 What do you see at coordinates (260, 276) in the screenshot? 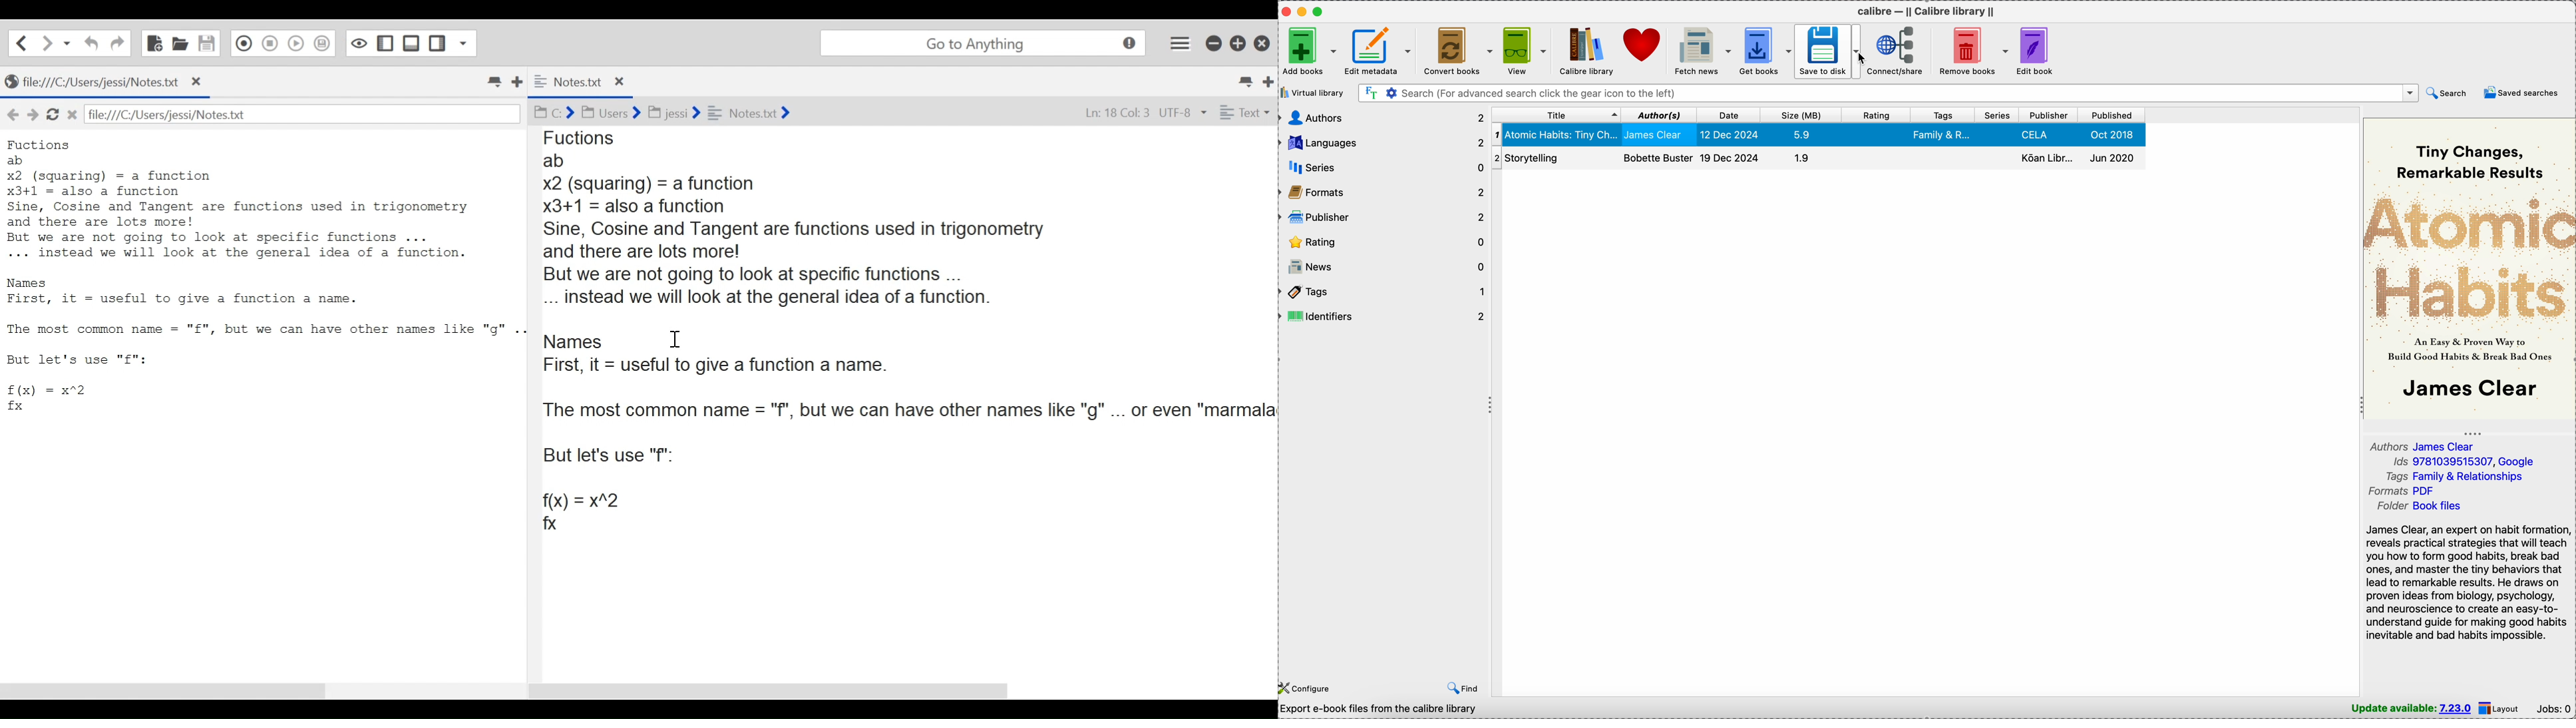
I see `FuctionsabX2 (squaring) = a functionx3+1 = also a functionSine, Cosine and Tangent are functions used in trigonometryand there are lots more!But we are not going to look at specific functions ...... instead we will look at the general idea of a function.NamesFirst, it = useful to give a function a name.The most common name = "f", but we can have other names like "g" ... or even "marmalade" if we want.But let's use "f":f(x) = x^2 fx` at bounding box center [260, 276].